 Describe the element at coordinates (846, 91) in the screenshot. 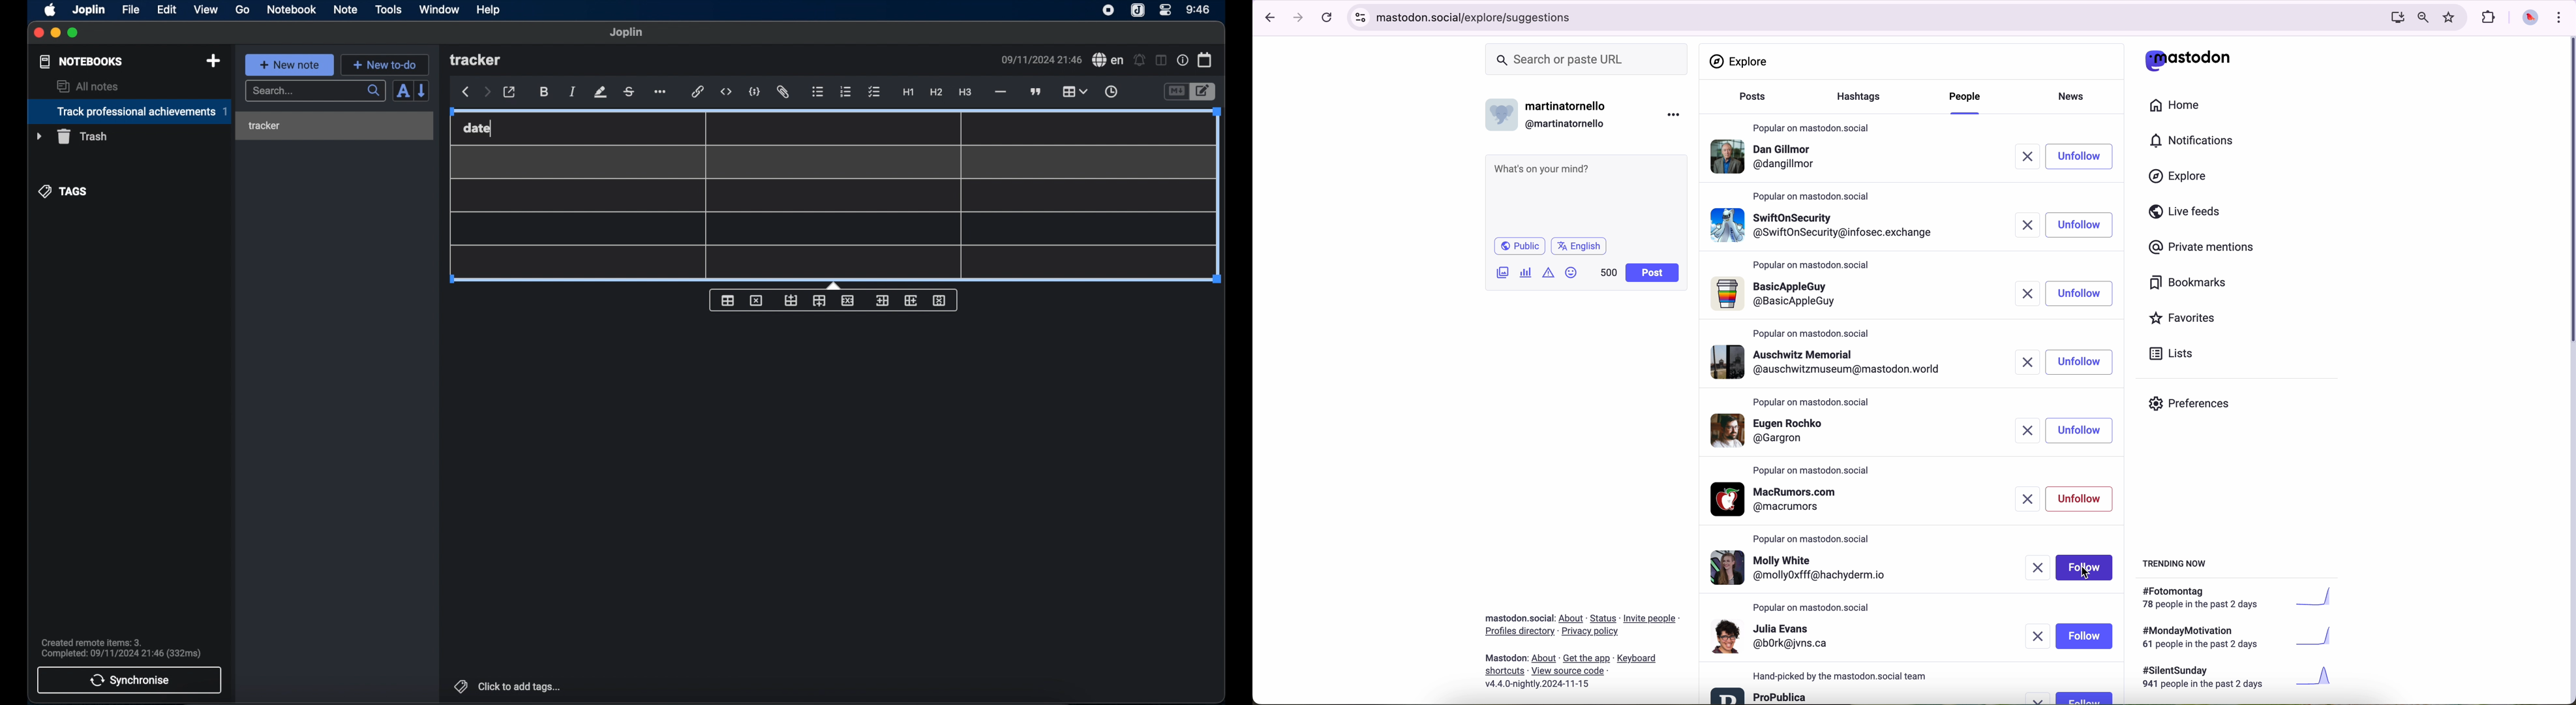

I see `numbered list` at that location.